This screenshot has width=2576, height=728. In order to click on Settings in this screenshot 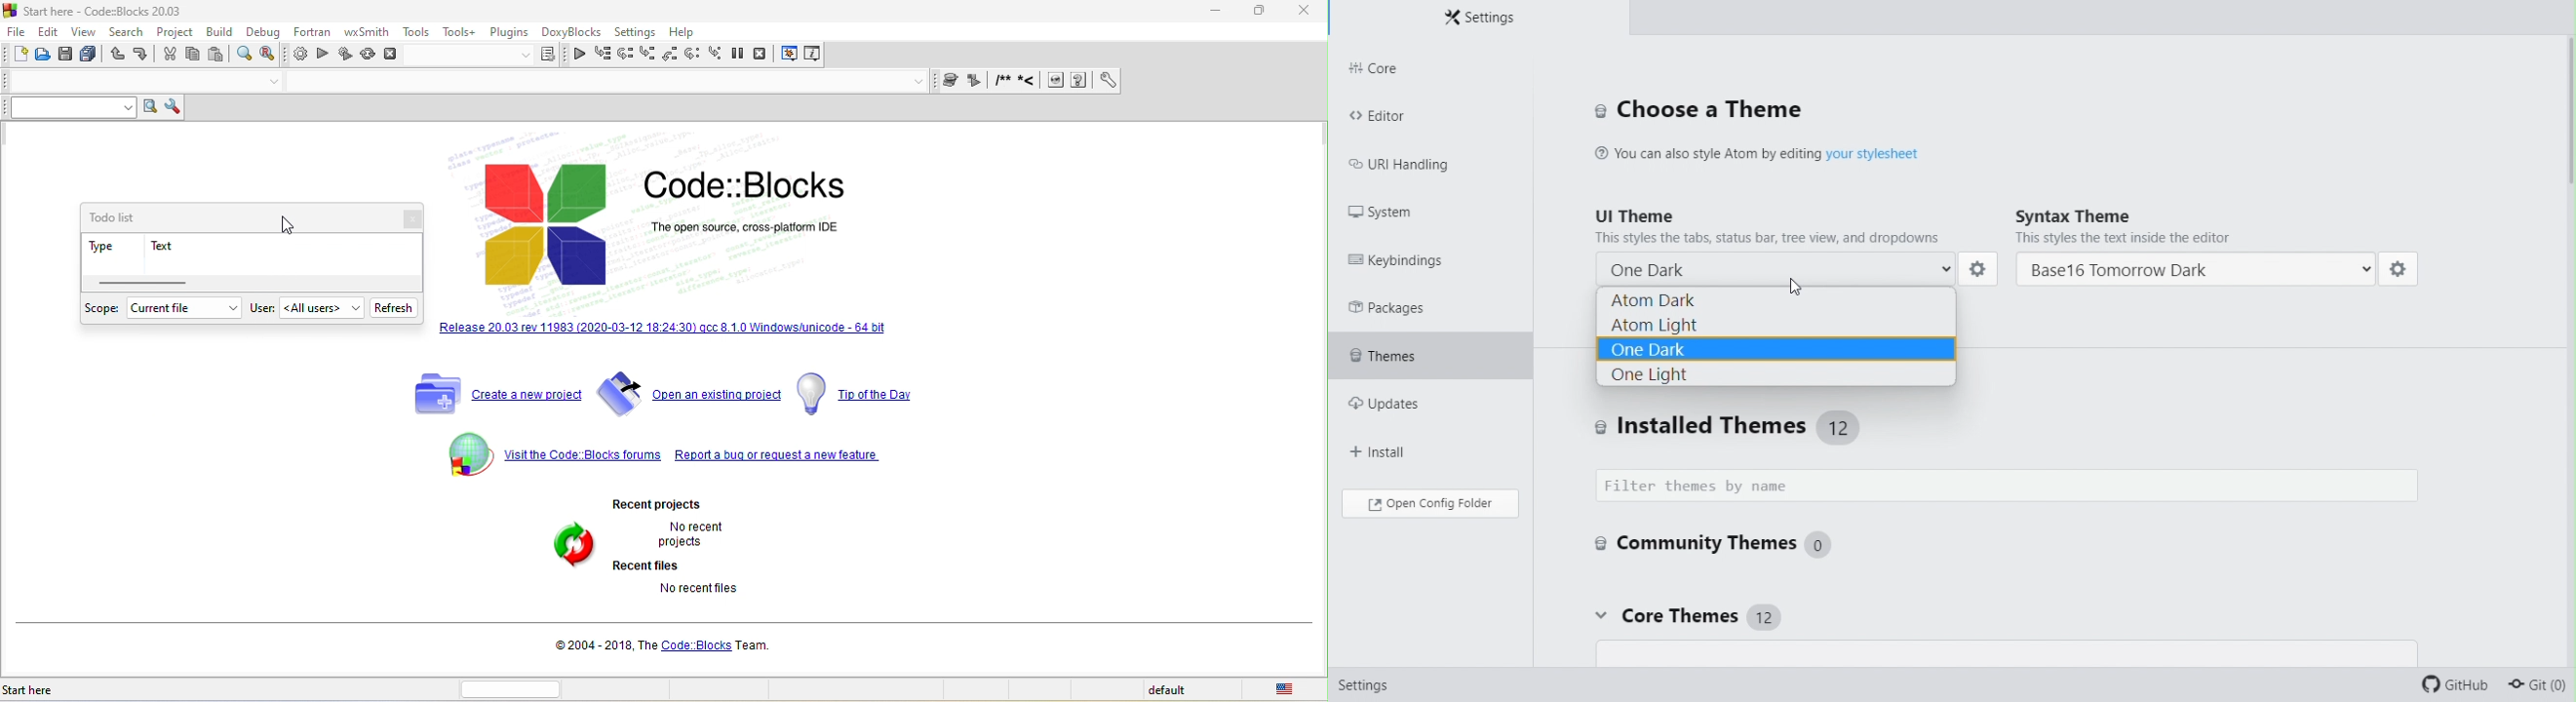, I will do `click(1358, 689)`.